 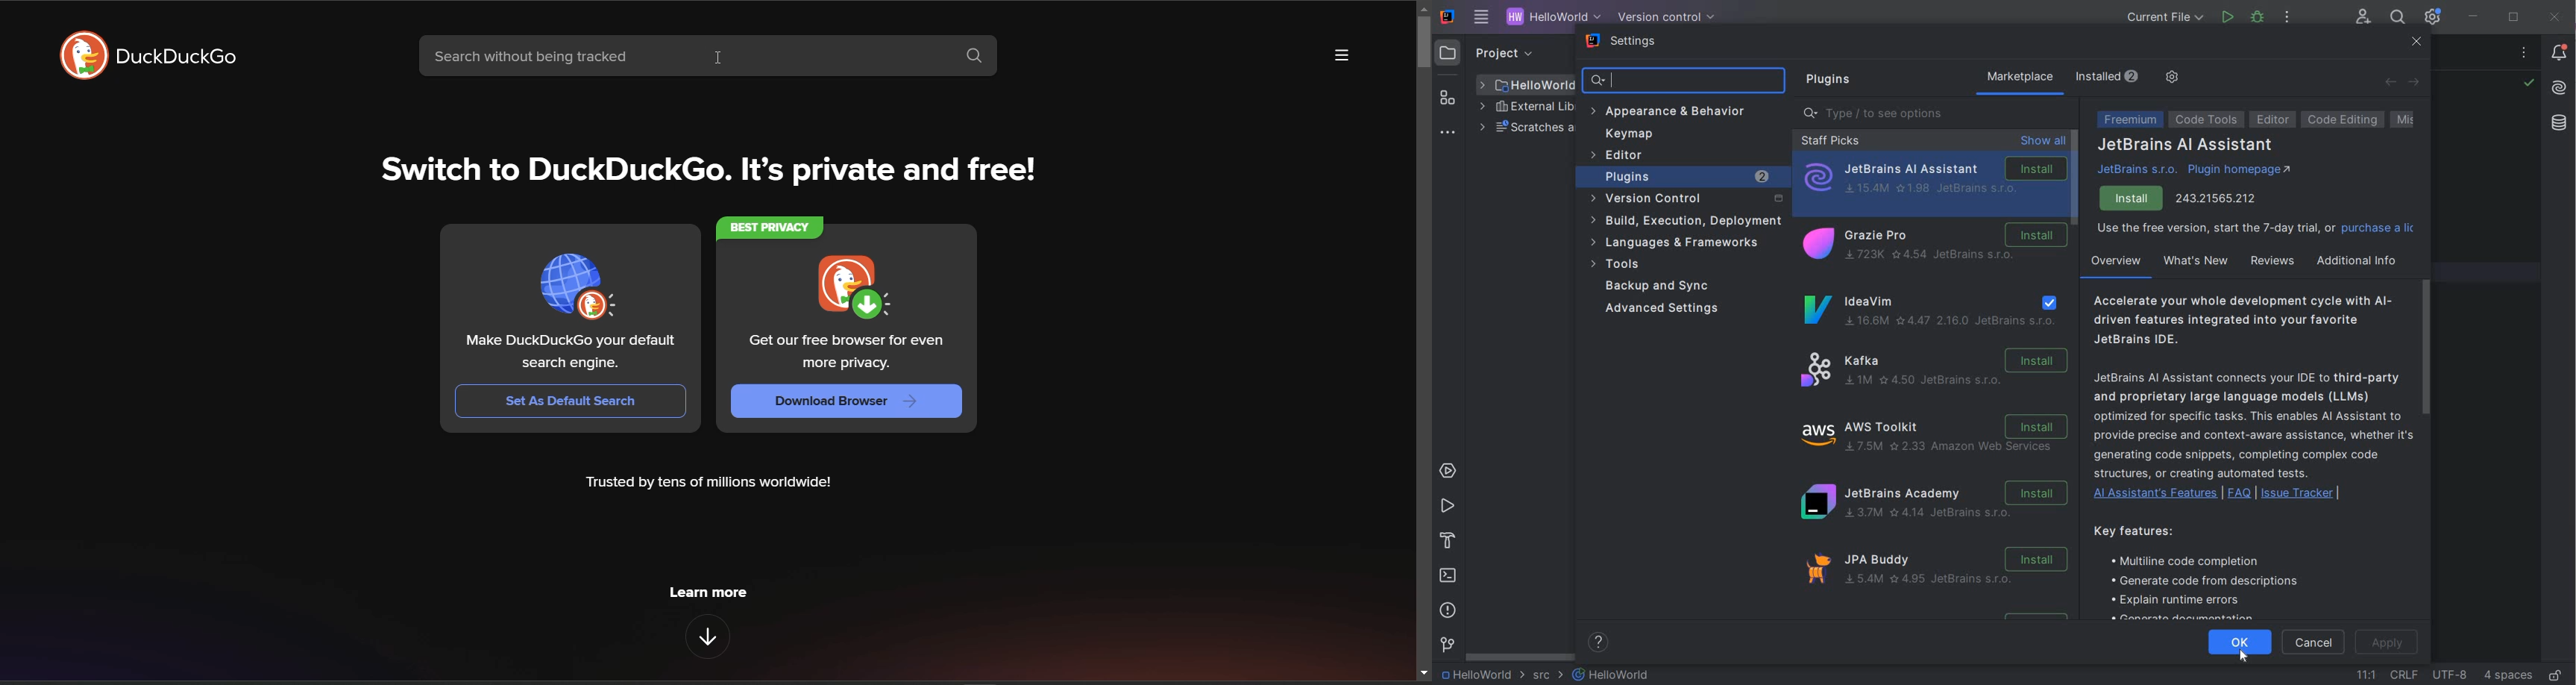 What do you see at coordinates (2508, 675) in the screenshot?
I see `INDENT` at bounding box center [2508, 675].